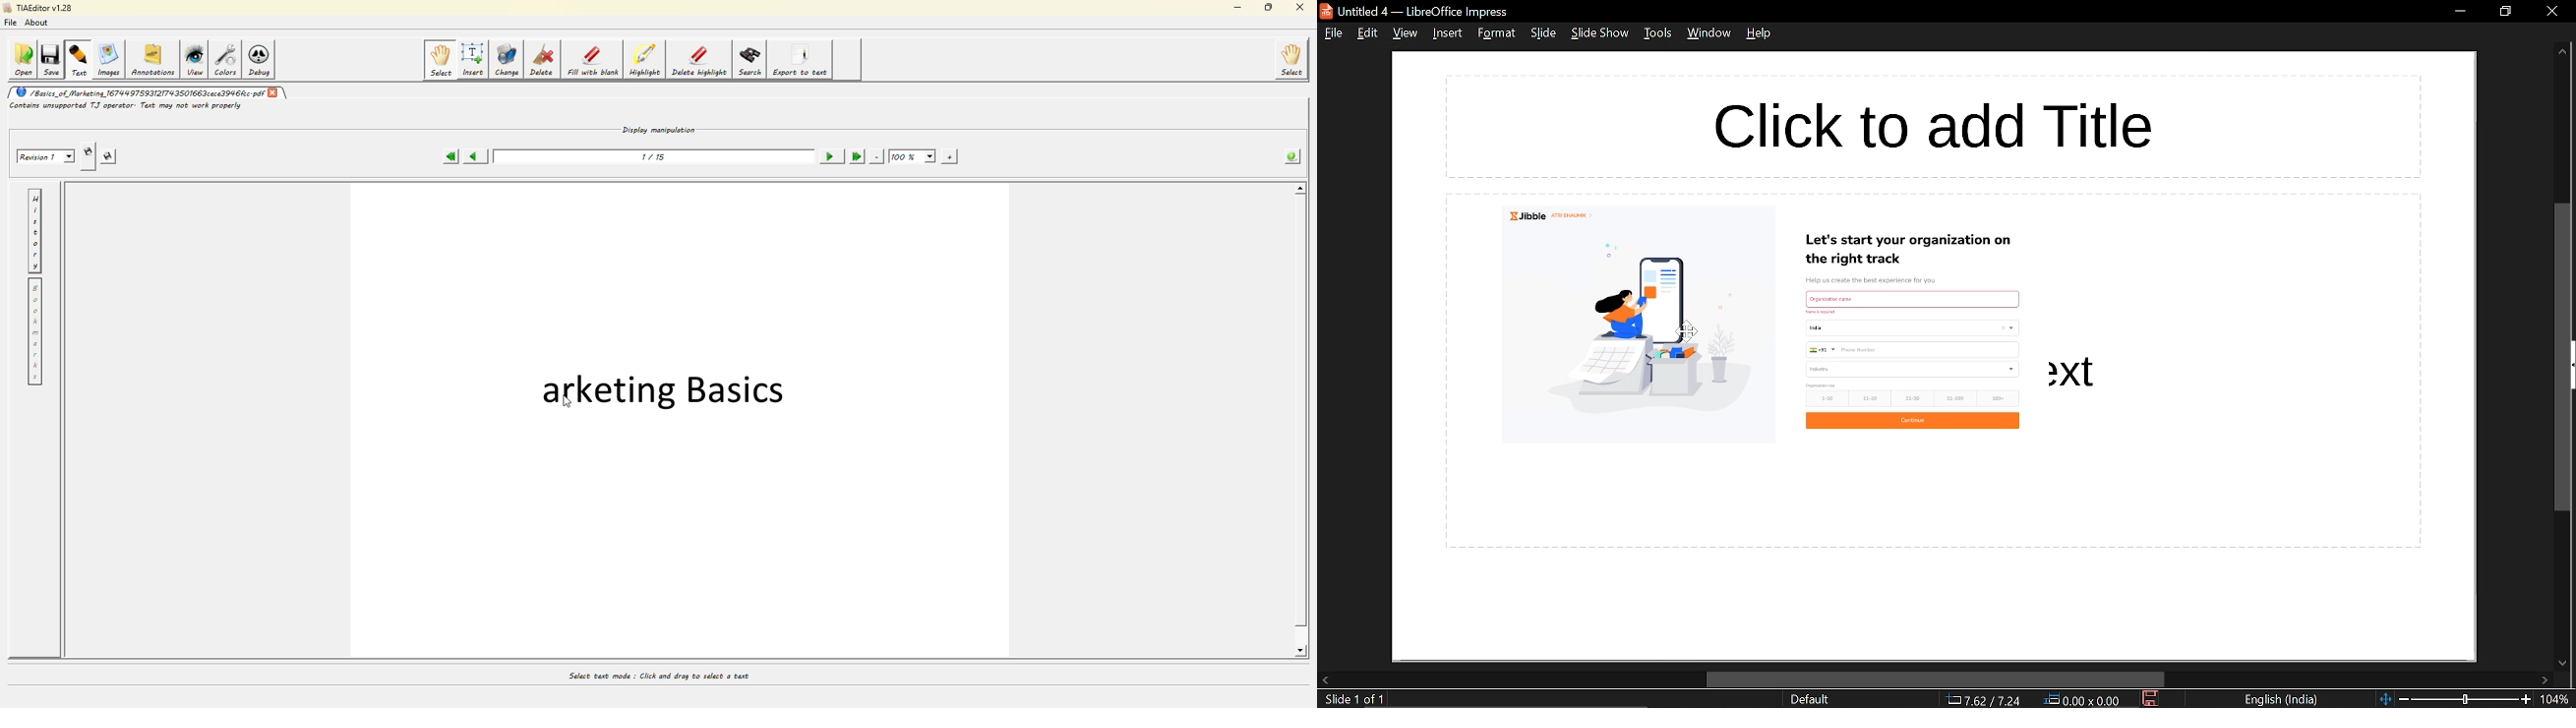 Image resolution: width=2576 pixels, height=728 pixels. I want to click on current zoom, so click(2558, 700).